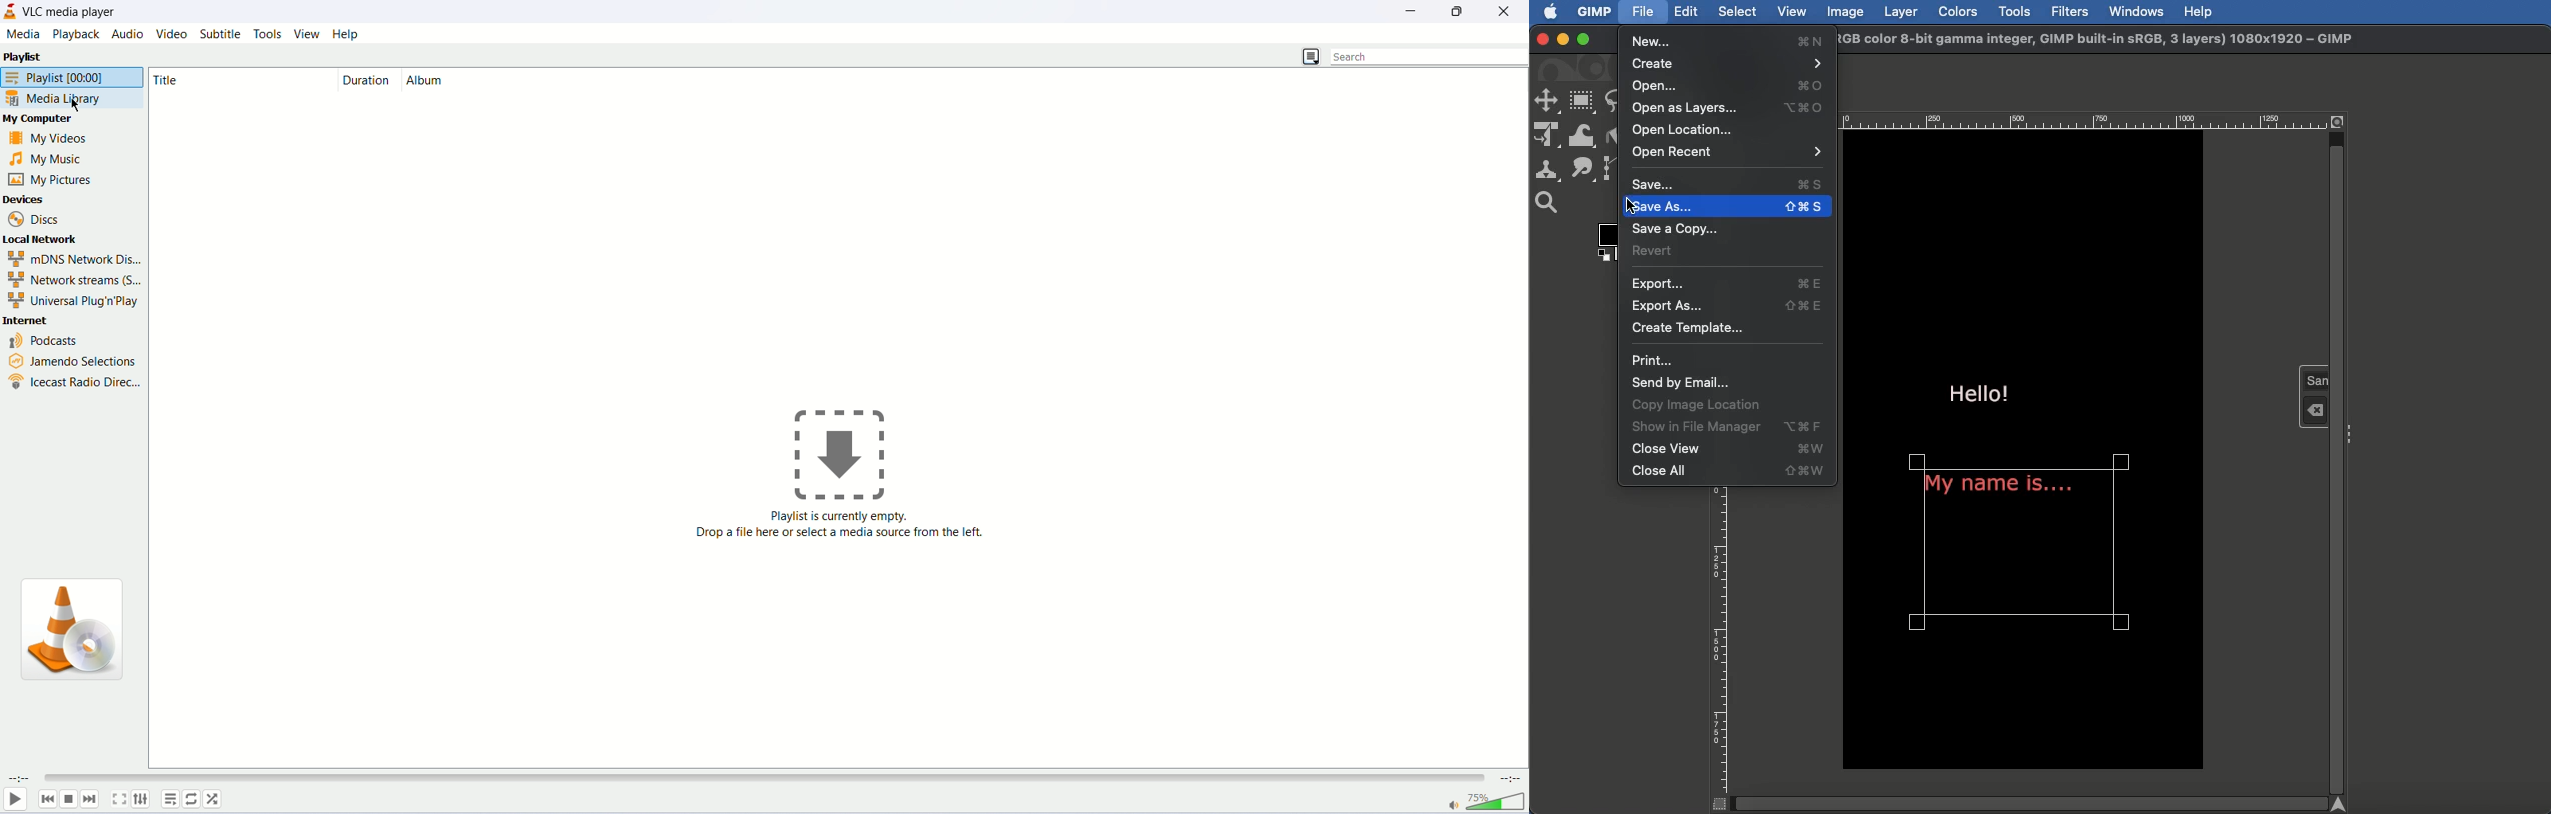 The image size is (2576, 840). What do you see at coordinates (1548, 172) in the screenshot?
I see `Clone tool` at bounding box center [1548, 172].